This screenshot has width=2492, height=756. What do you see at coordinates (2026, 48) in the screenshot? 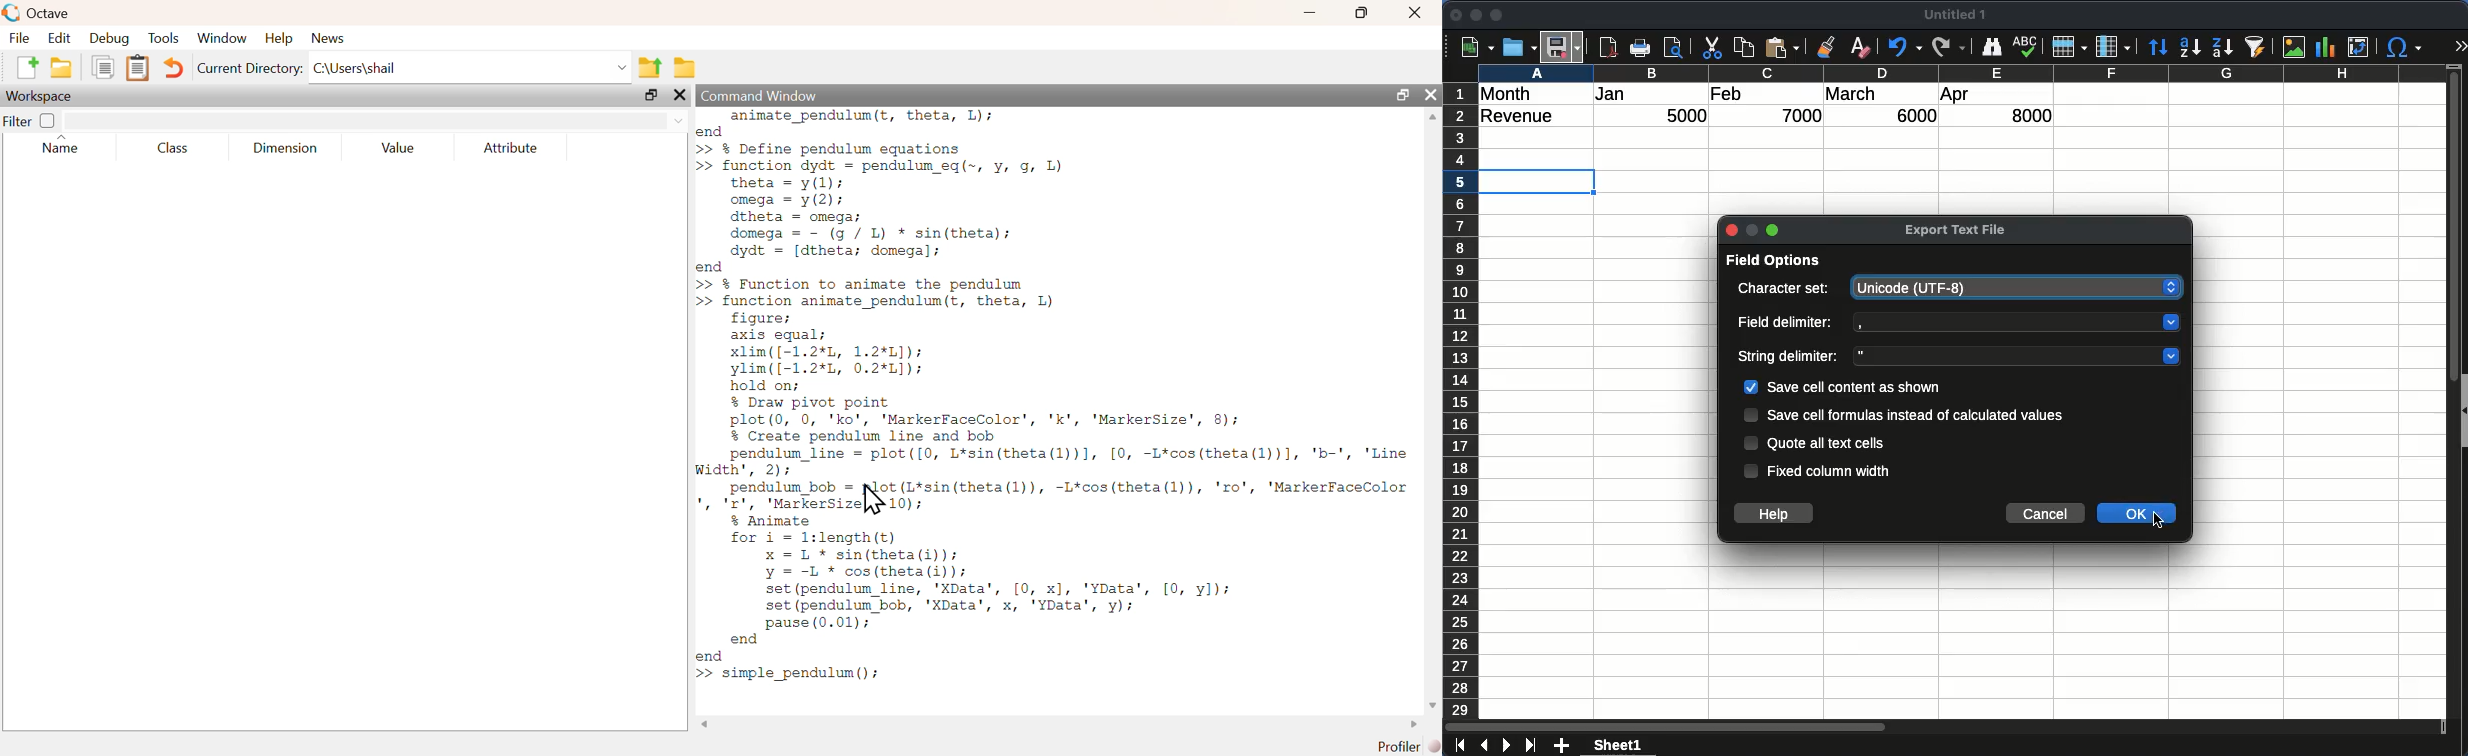
I see `spell check` at bounding box center [2026, 48].